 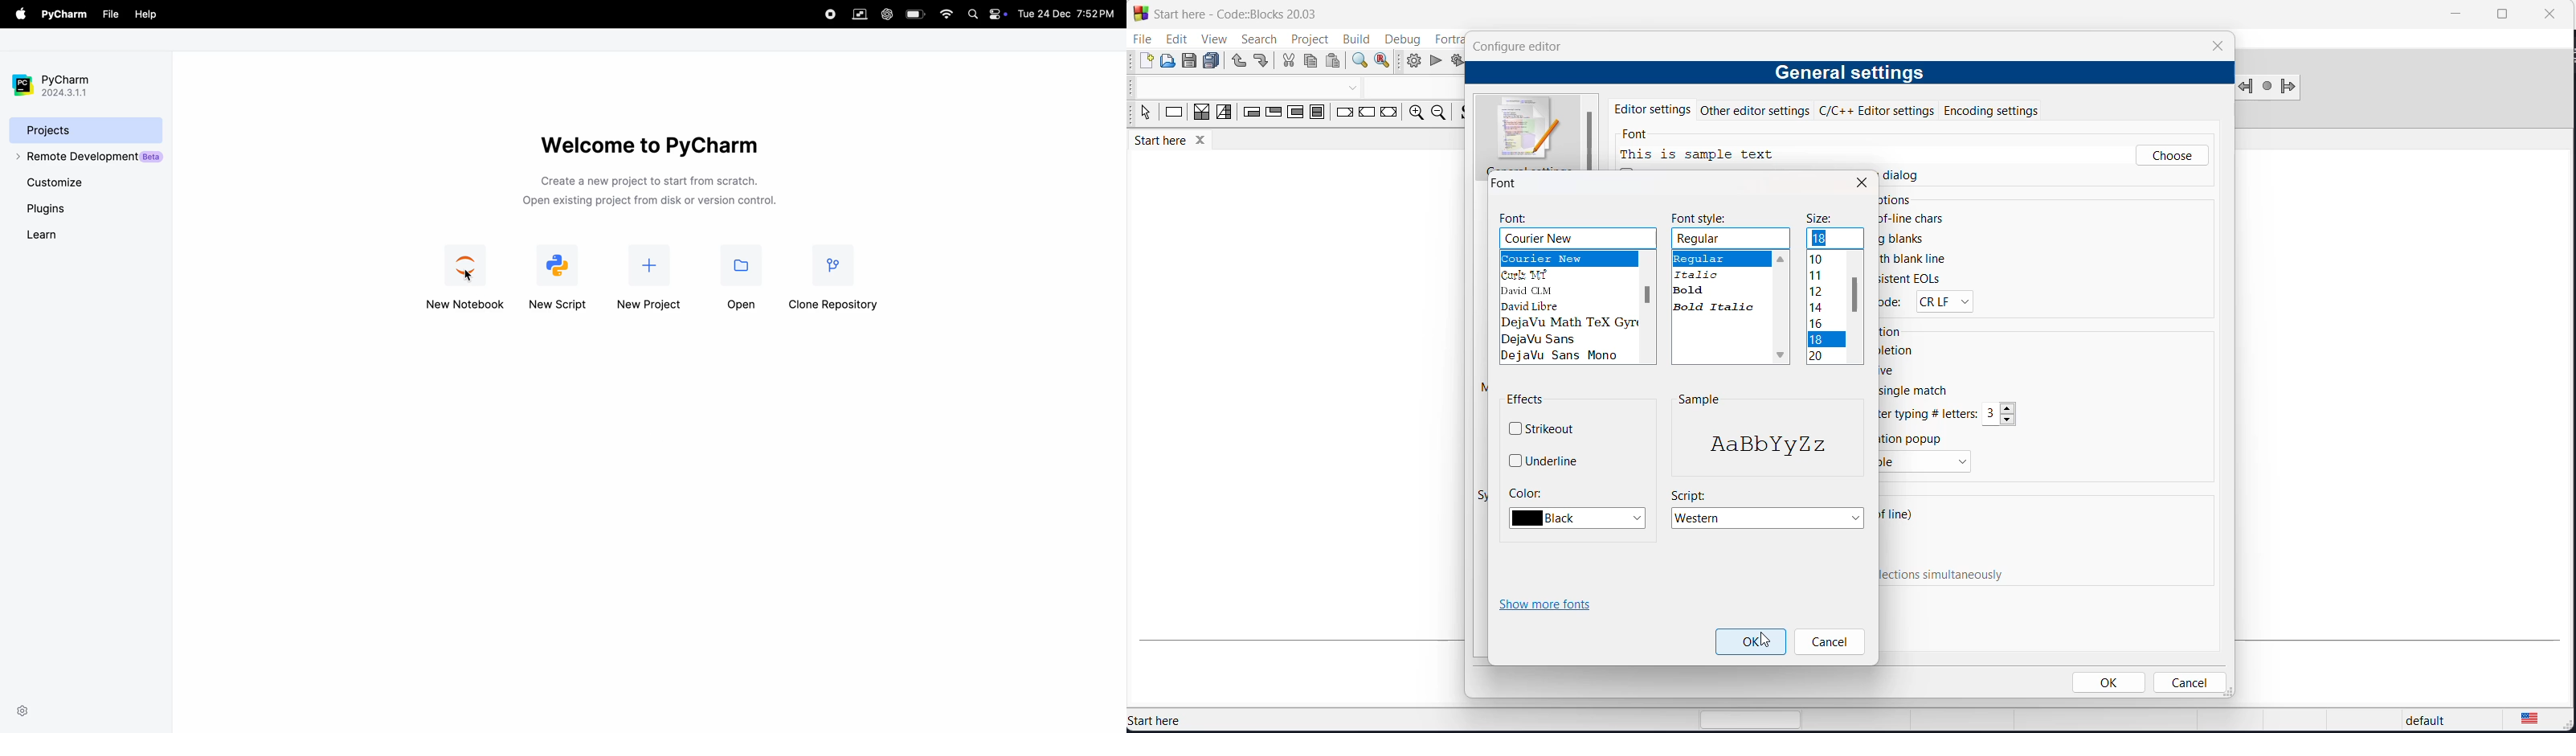 What do you see at coordinates (2111, 682) in the screenshot?
I see `ok` at bounding box center [2111, 682].